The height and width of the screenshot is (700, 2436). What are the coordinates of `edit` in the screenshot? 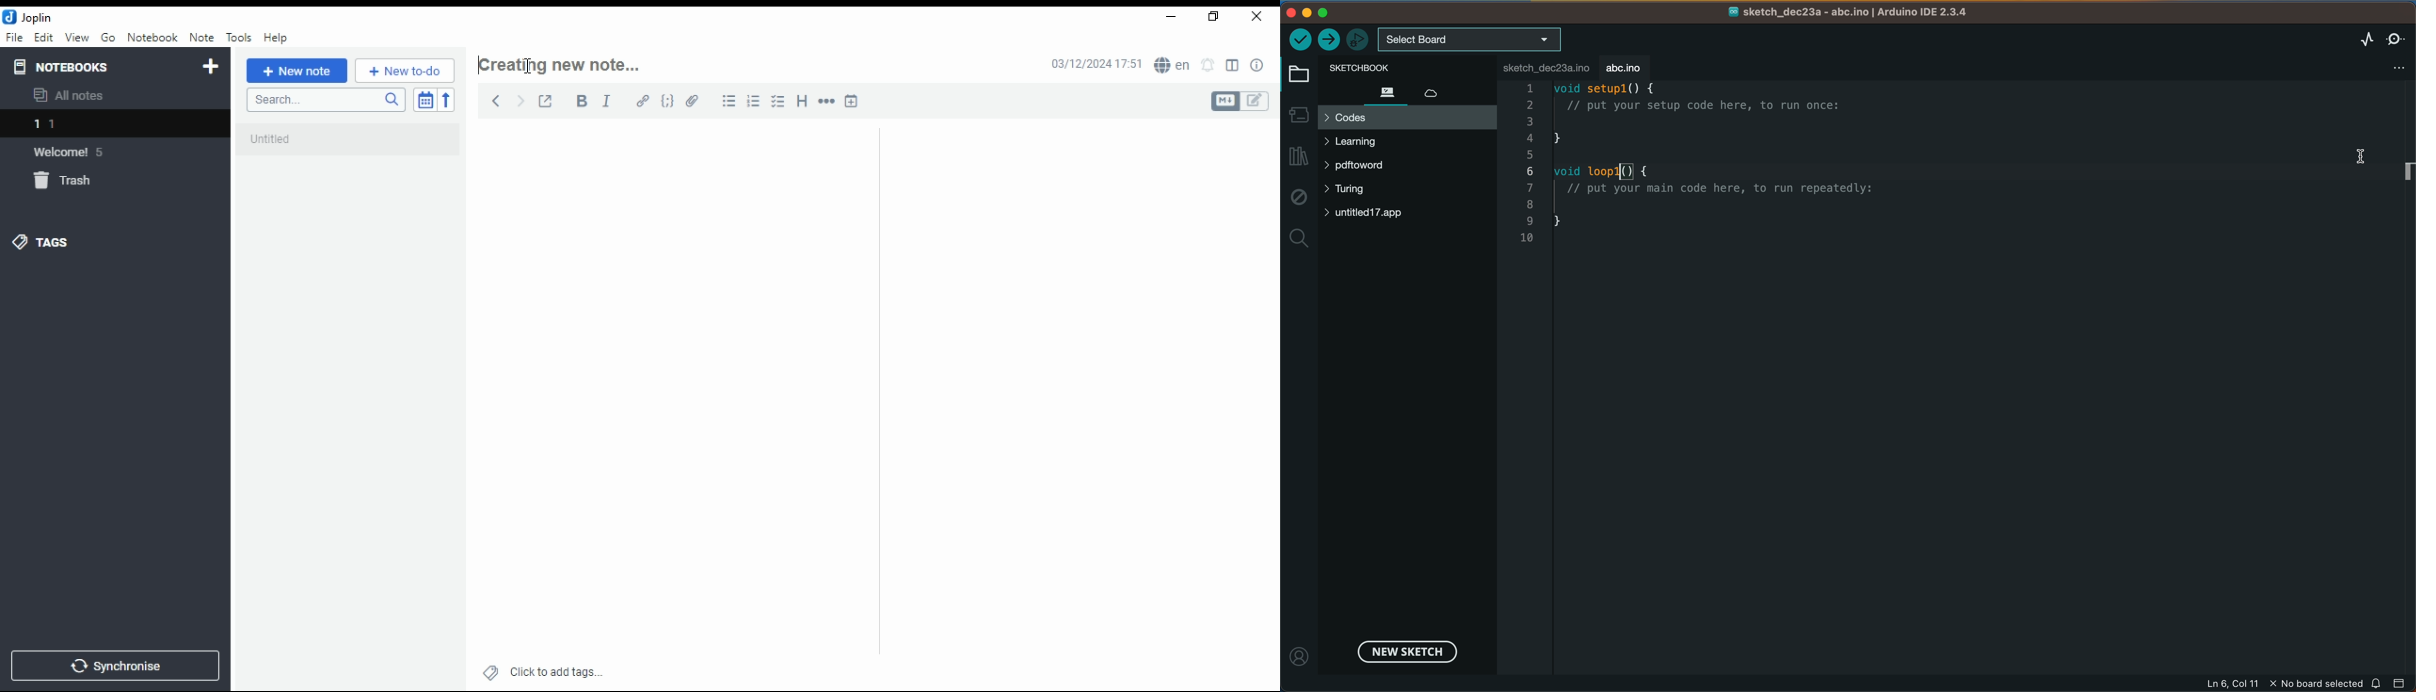 It's located at (1257, 101).